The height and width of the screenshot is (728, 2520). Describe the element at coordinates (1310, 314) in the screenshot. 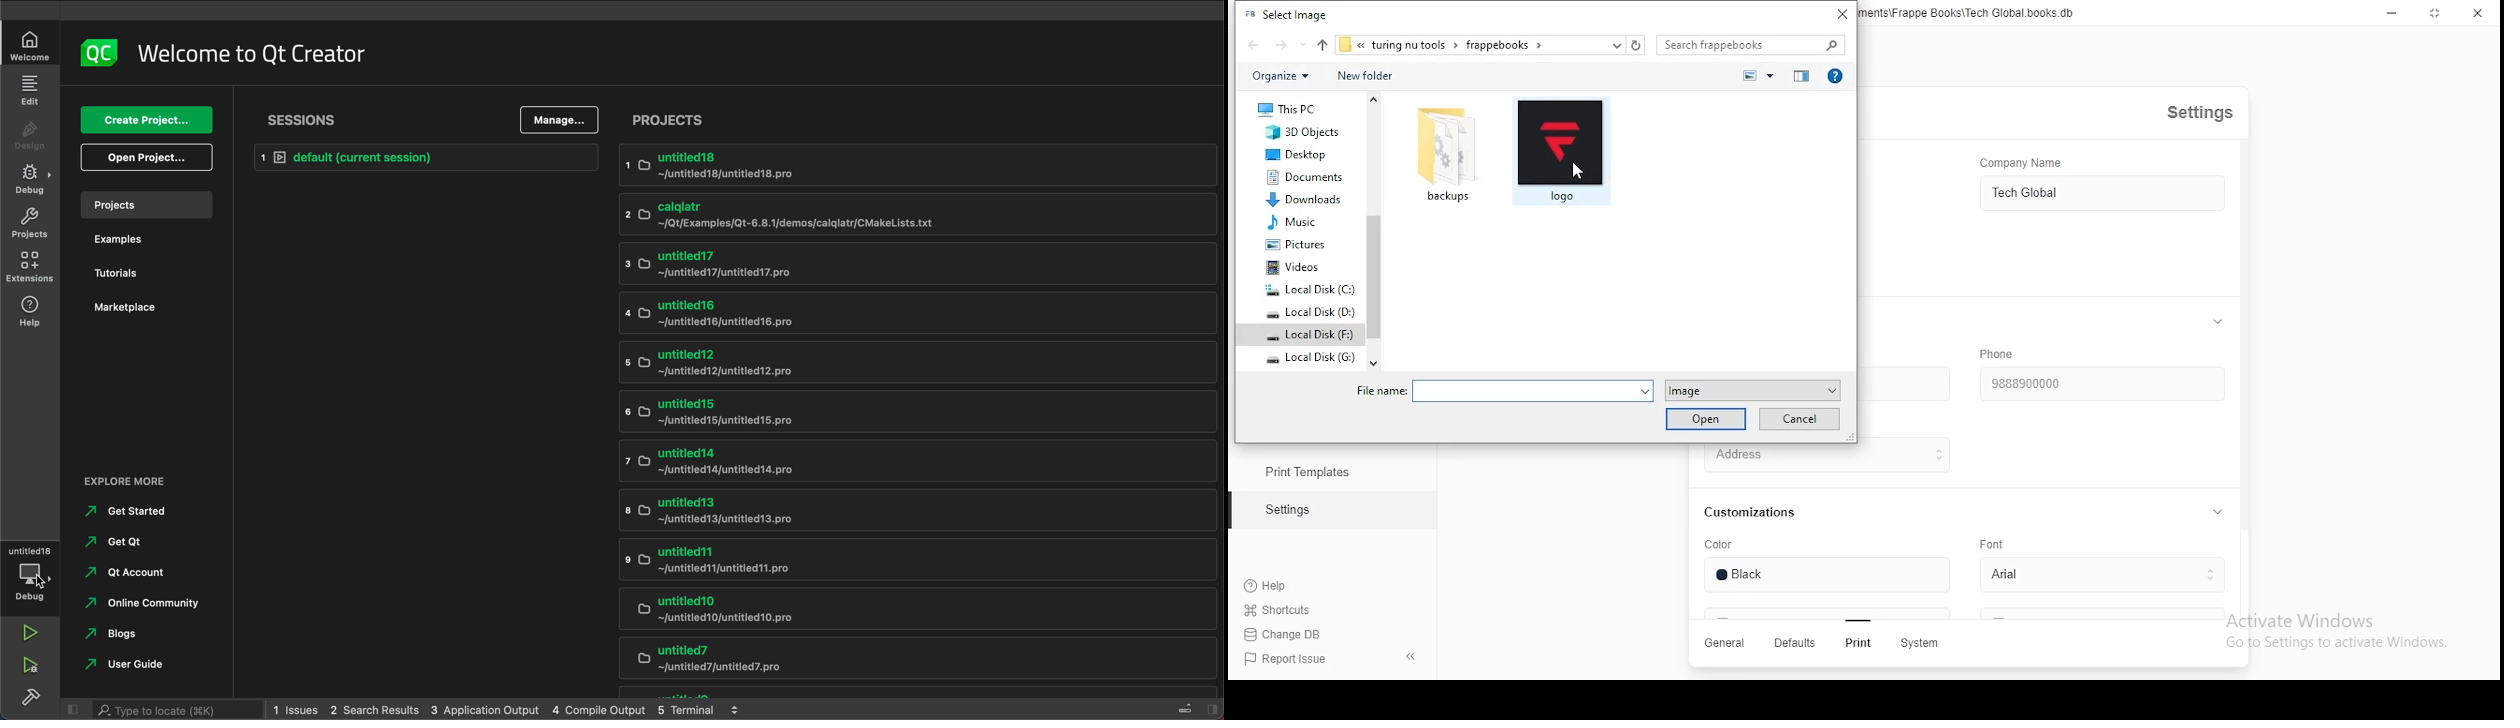

I see `Local Disk(D:)` at that location.